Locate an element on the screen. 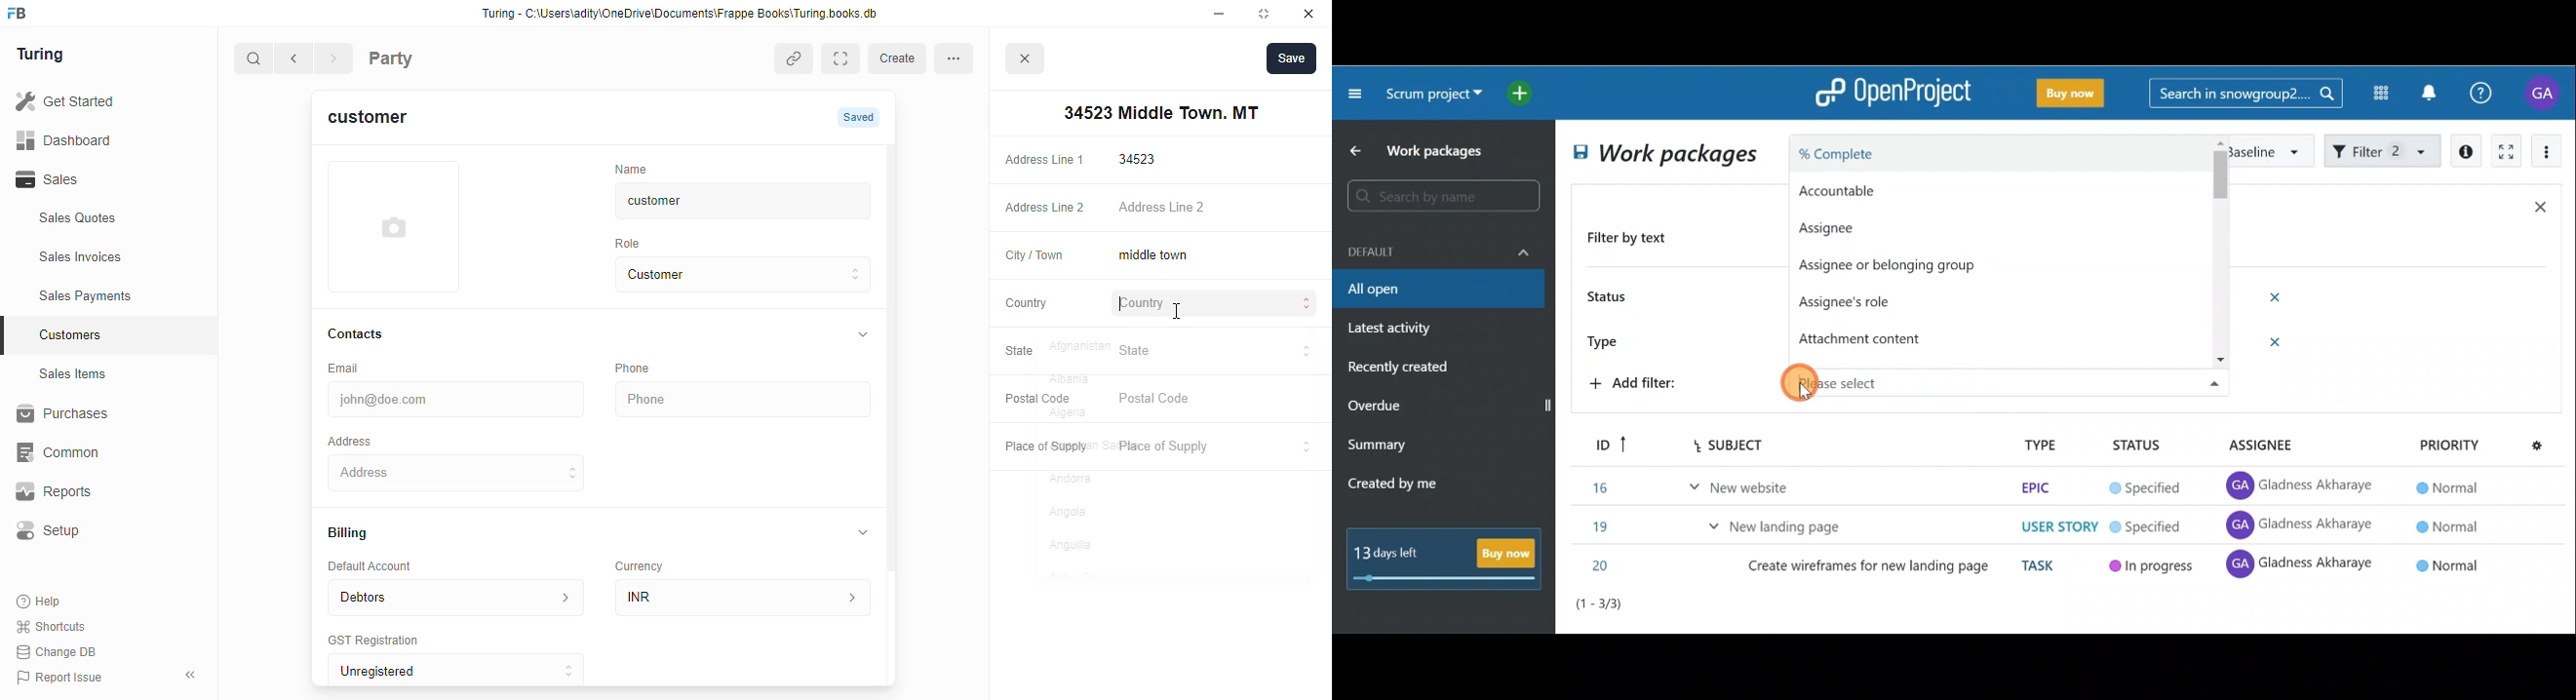  maximise is located at coordinates (1268, 14).